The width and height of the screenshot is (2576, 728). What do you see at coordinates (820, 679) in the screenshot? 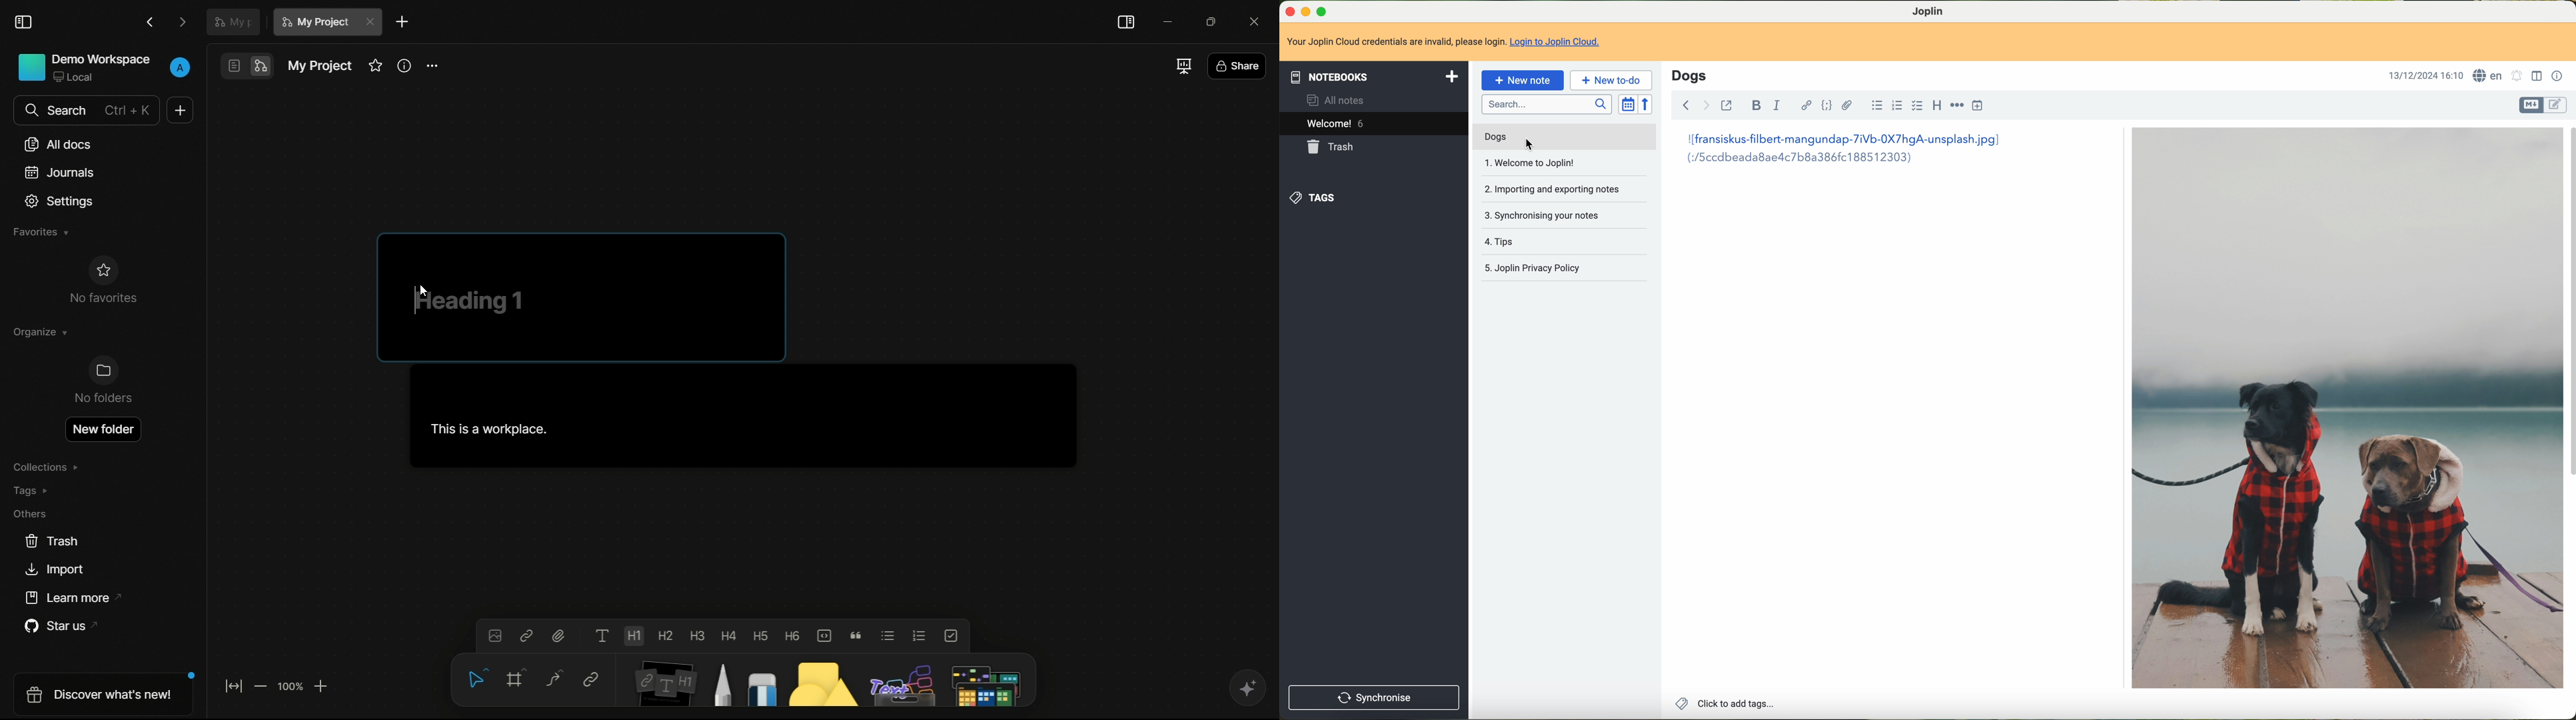
I see `shapes` at bounding box center [820, 679].